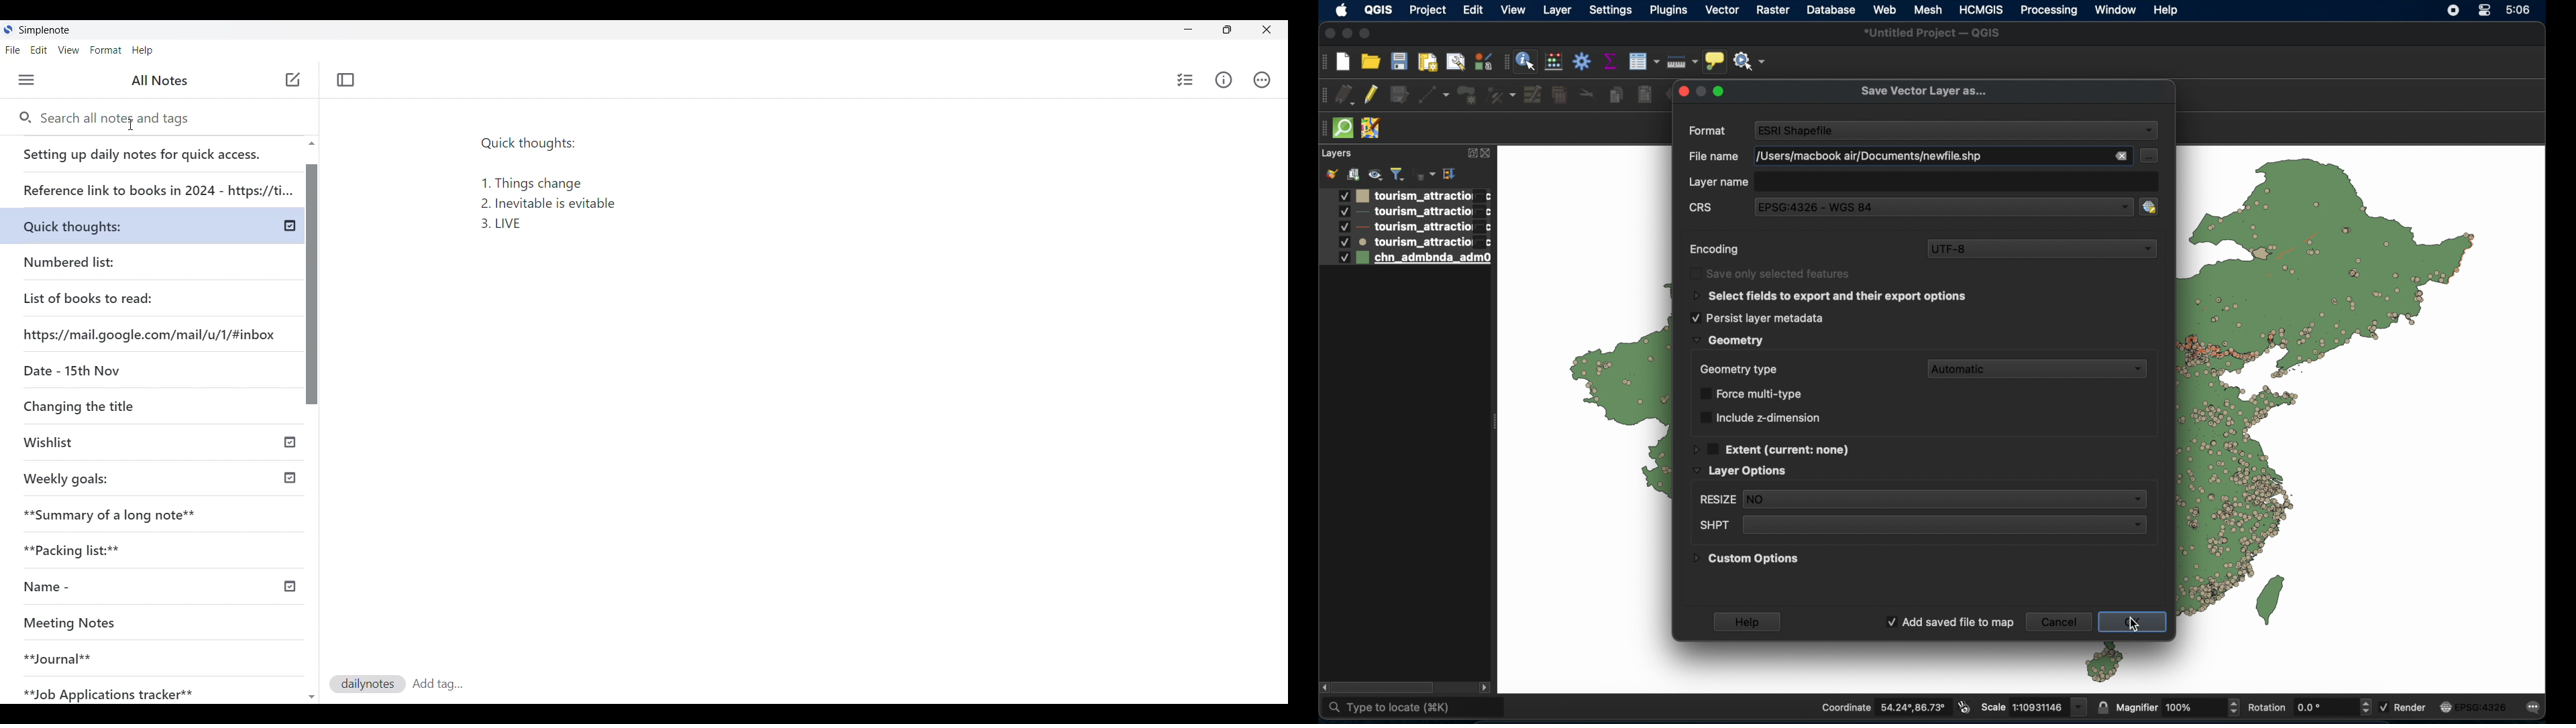  I want to click on Help menu, so click(142, 50).